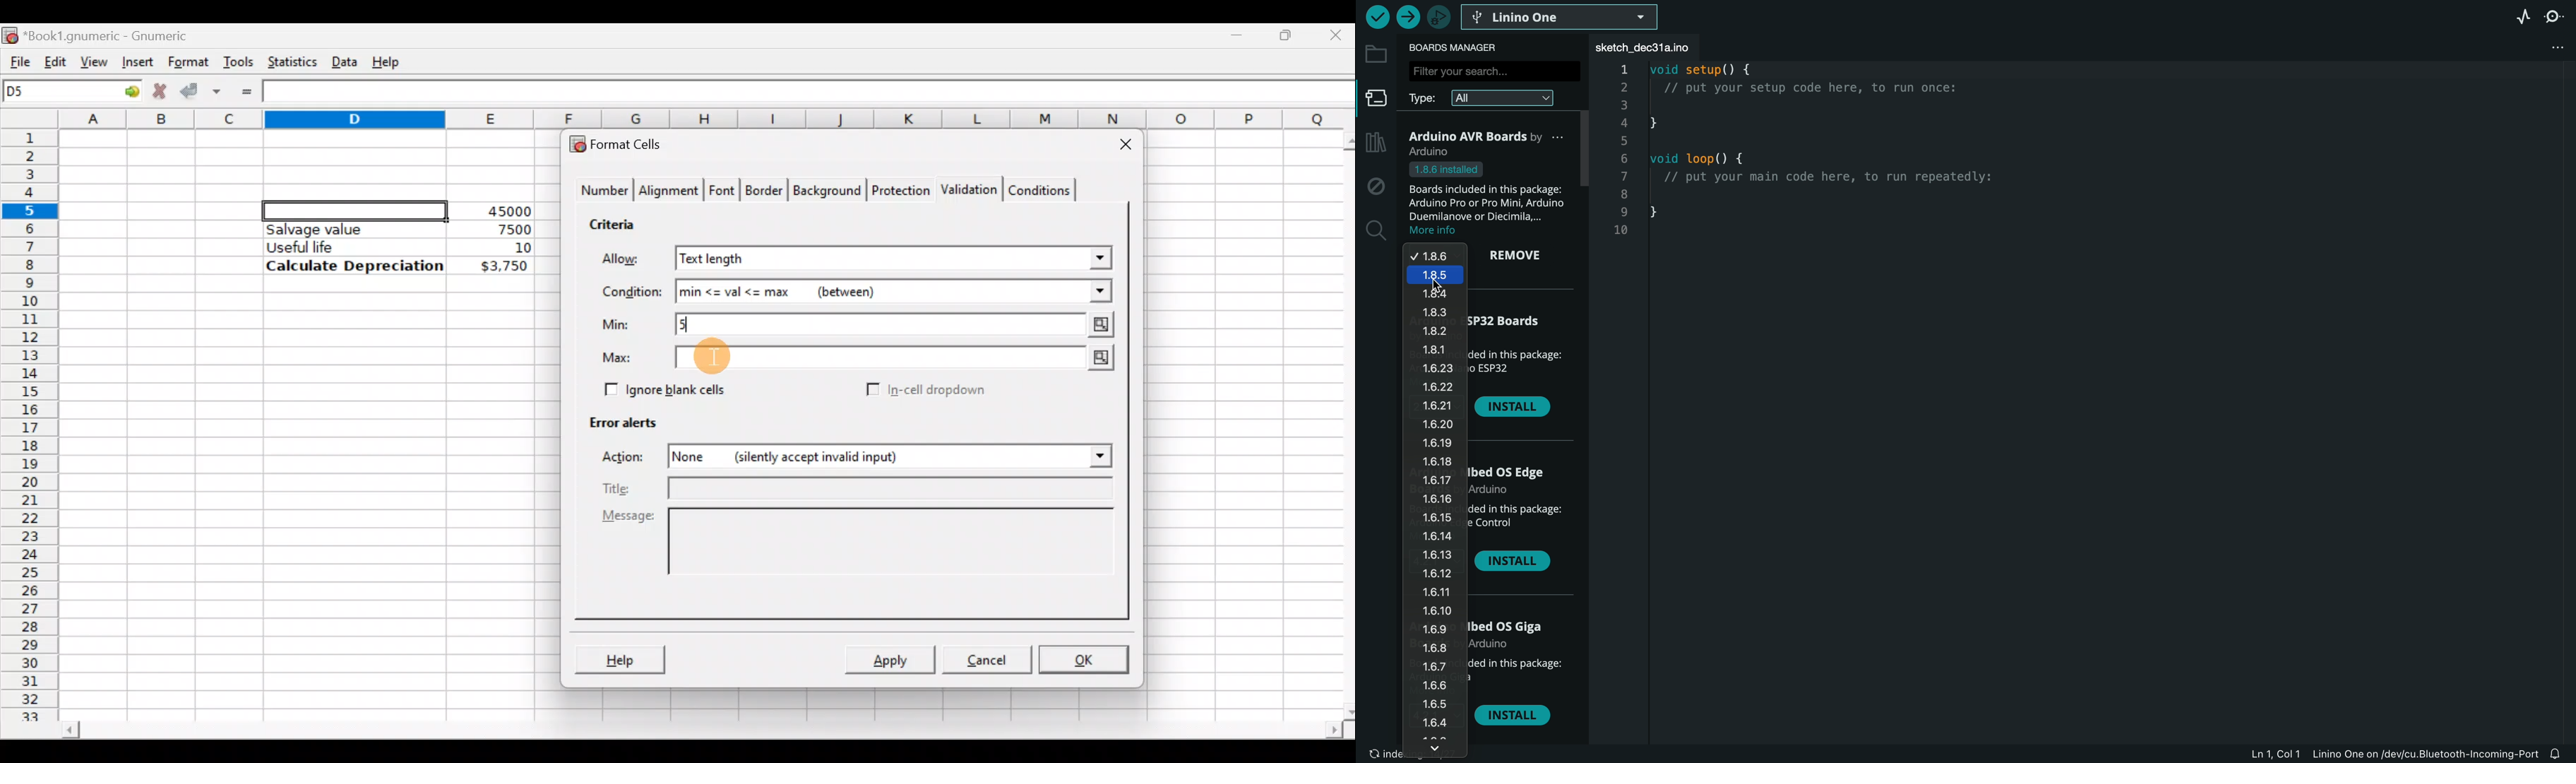 Image resolution: width=2576 pixels, height=784 pixels. I want to click on 10, so click(506, 248).